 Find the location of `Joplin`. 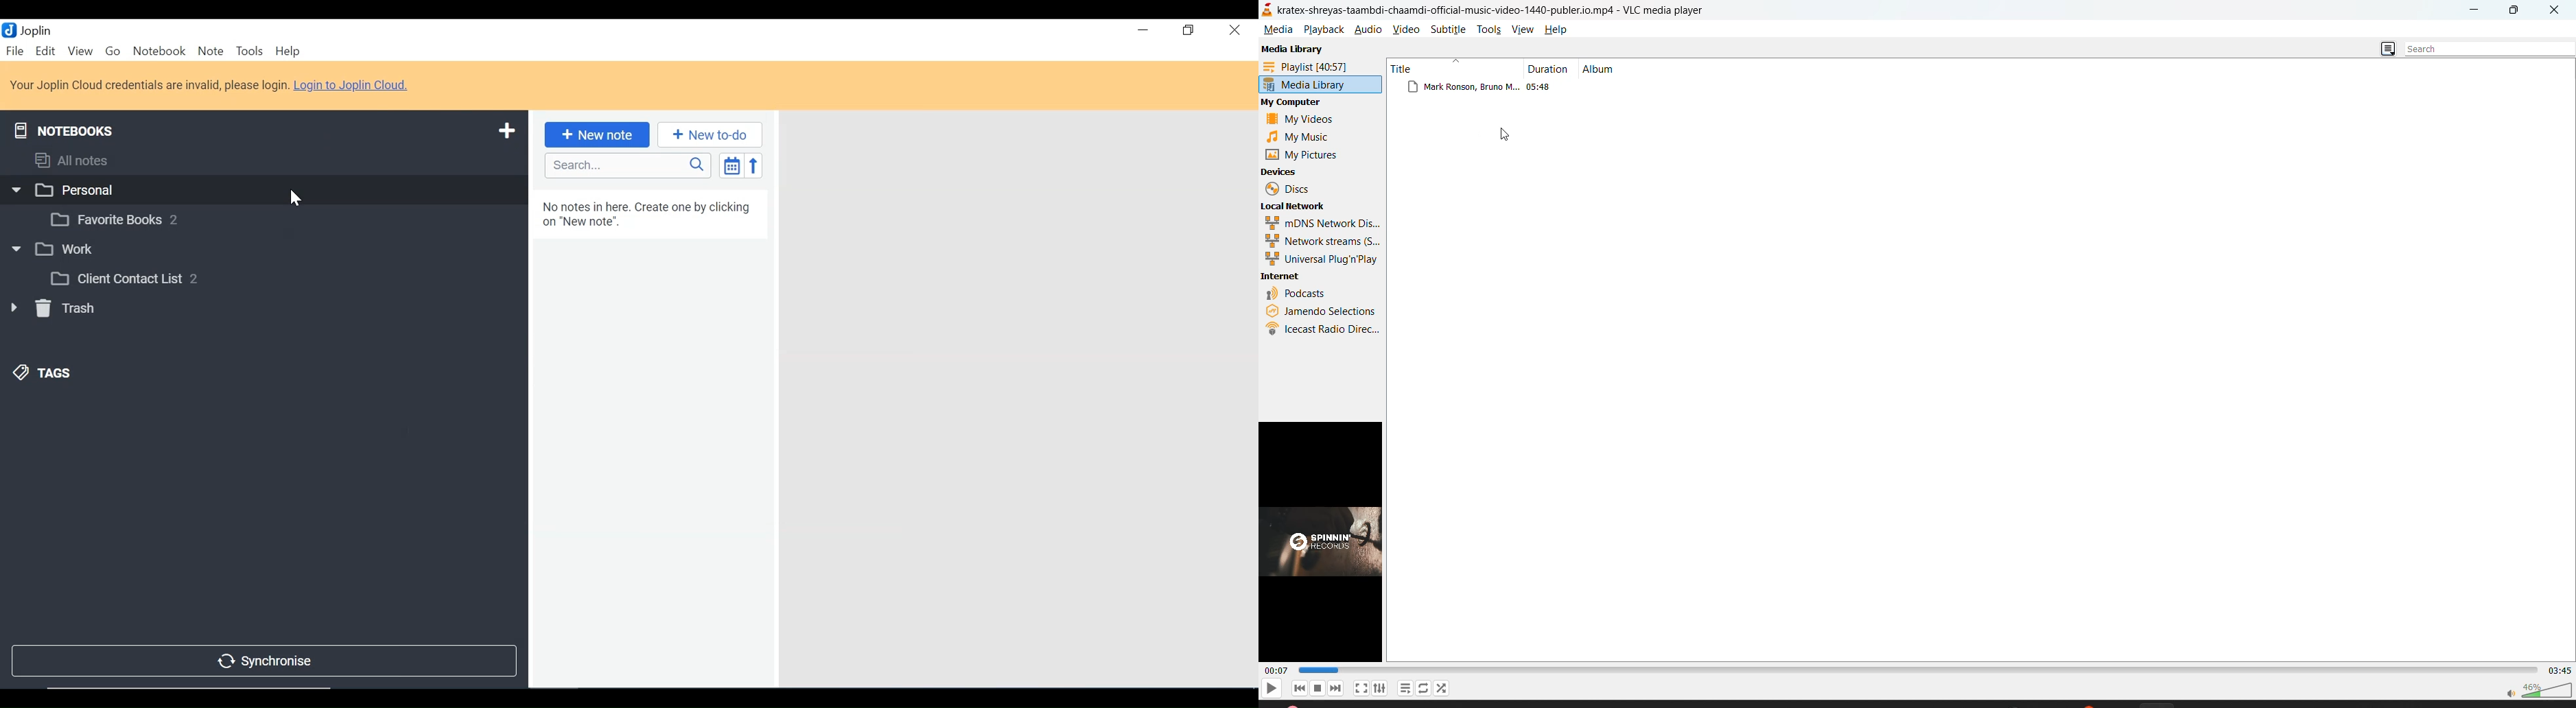

Joplin is located at coordinates (37, 30).